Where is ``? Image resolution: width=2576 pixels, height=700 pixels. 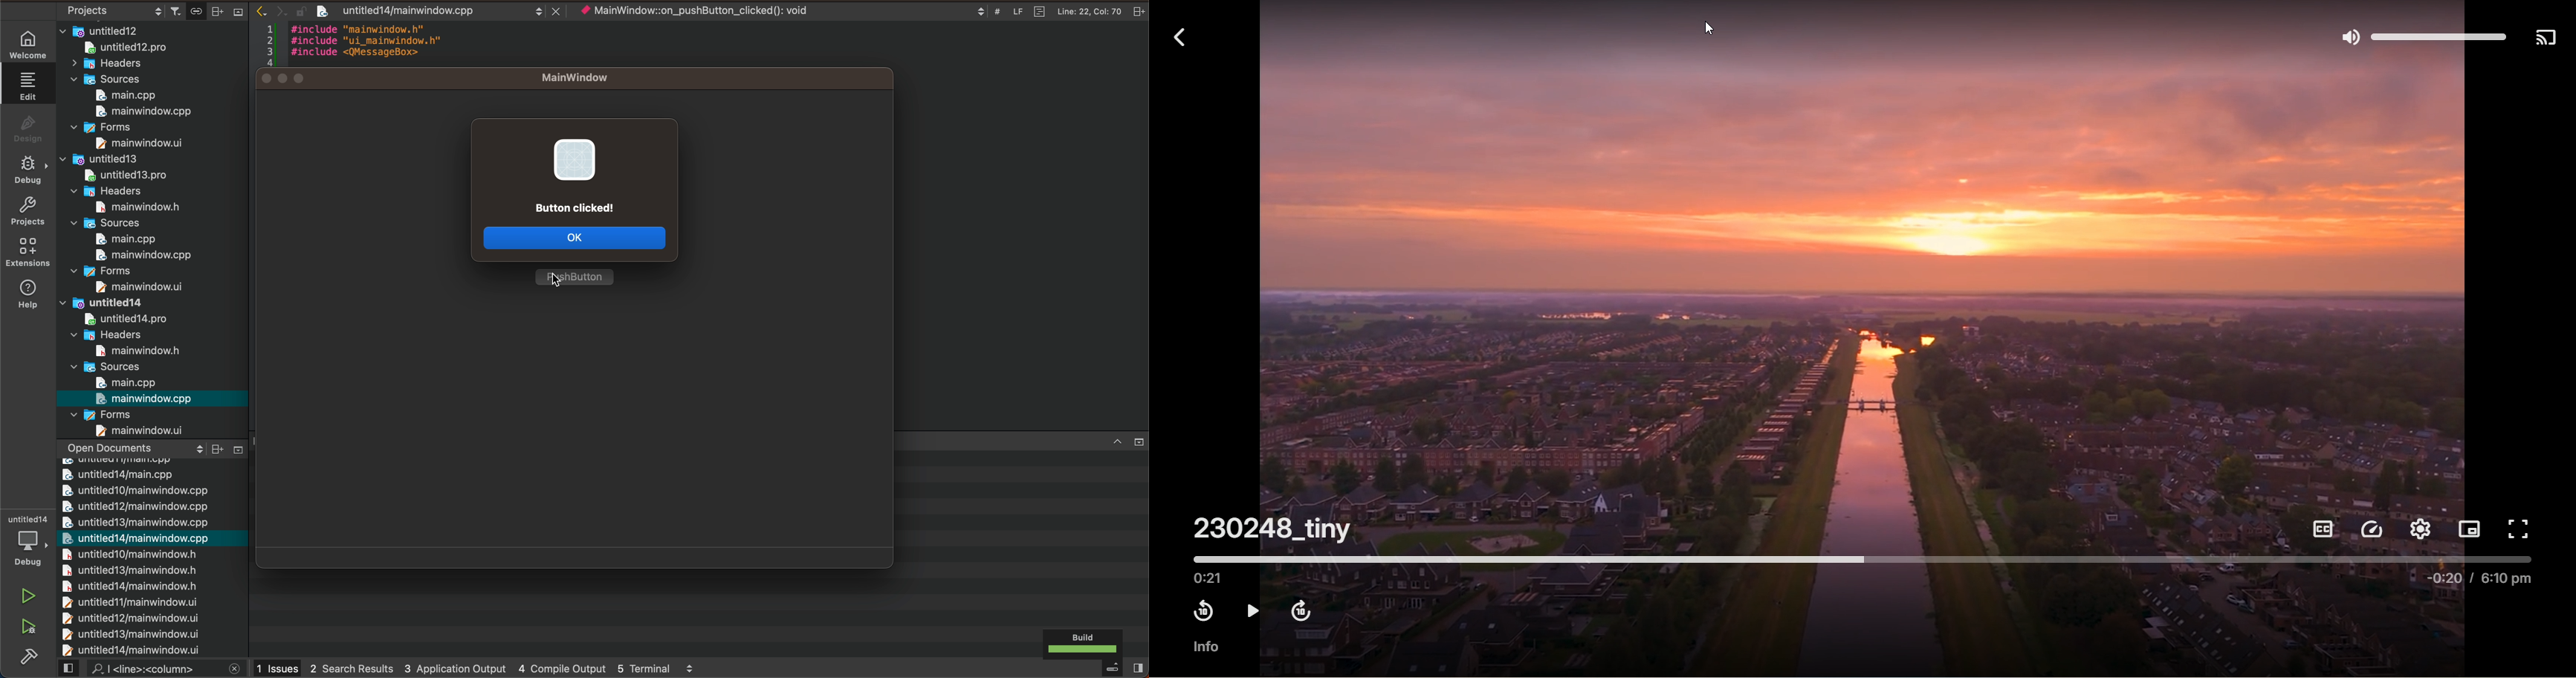  is located at coordinates (29, 656).